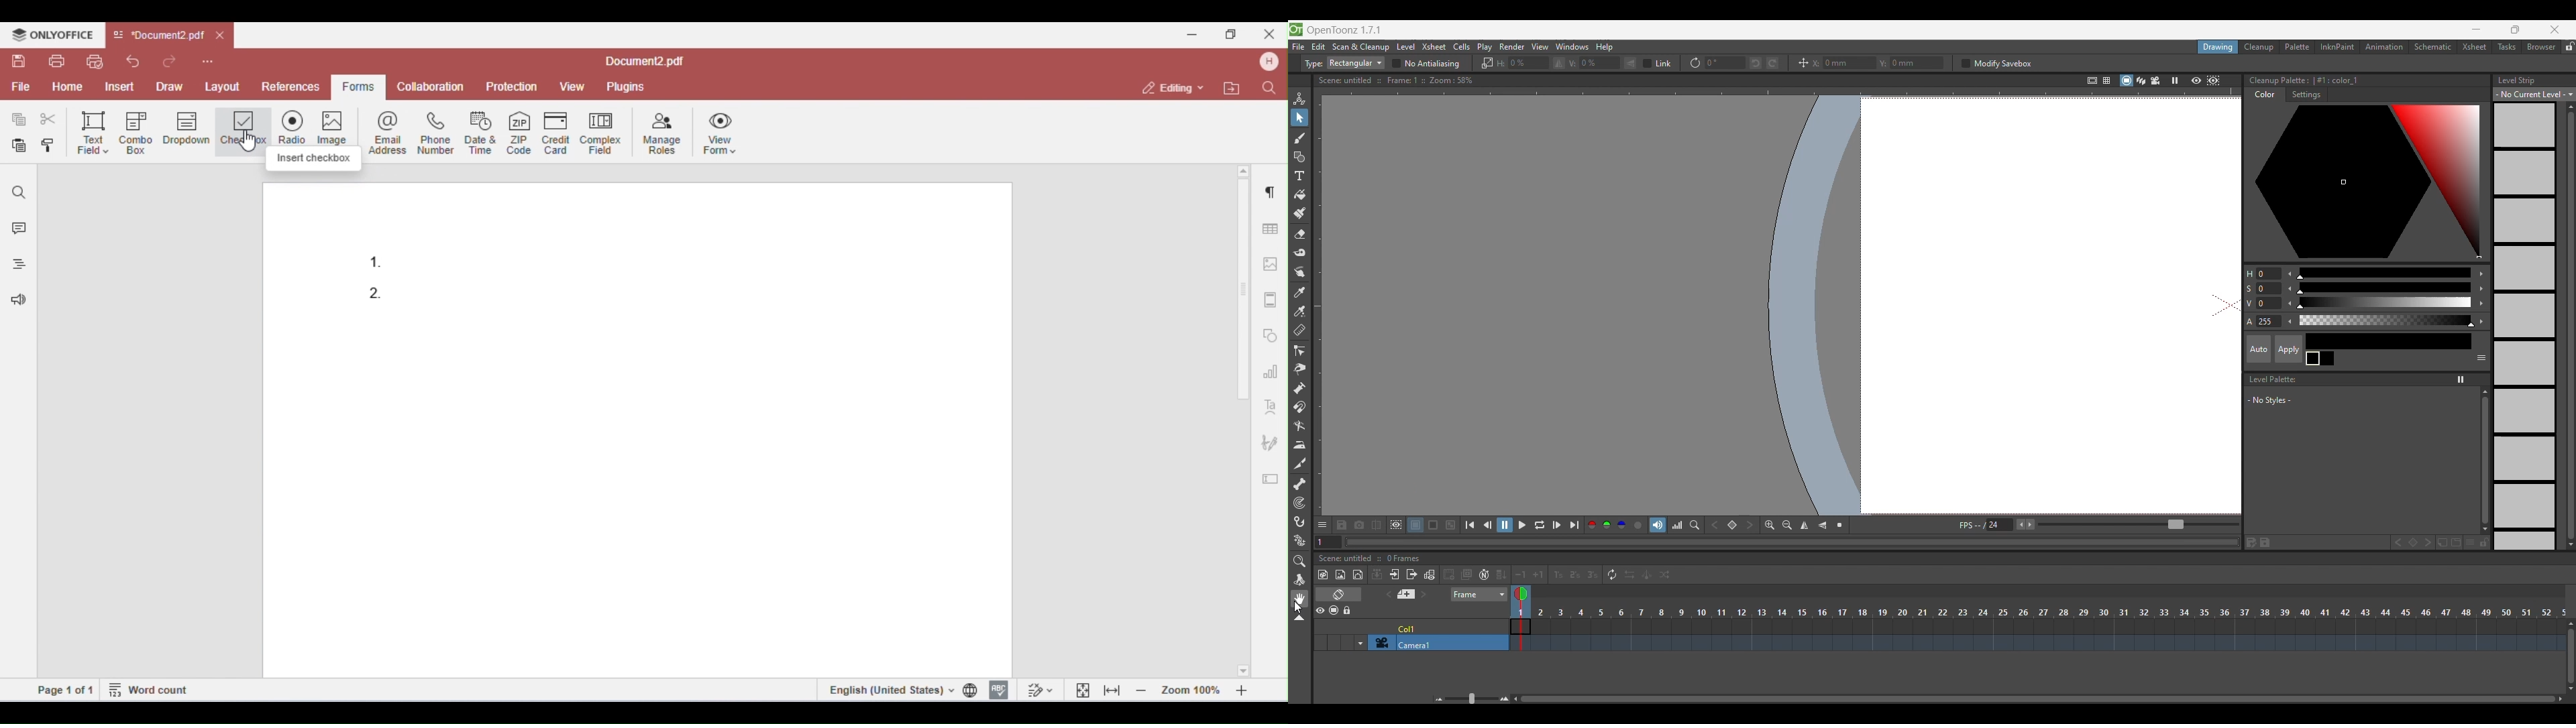  What do you see at coordinates (2275, 379) in the screenshot?
I see `Level Palette:` at bounding box center [2275, 379].